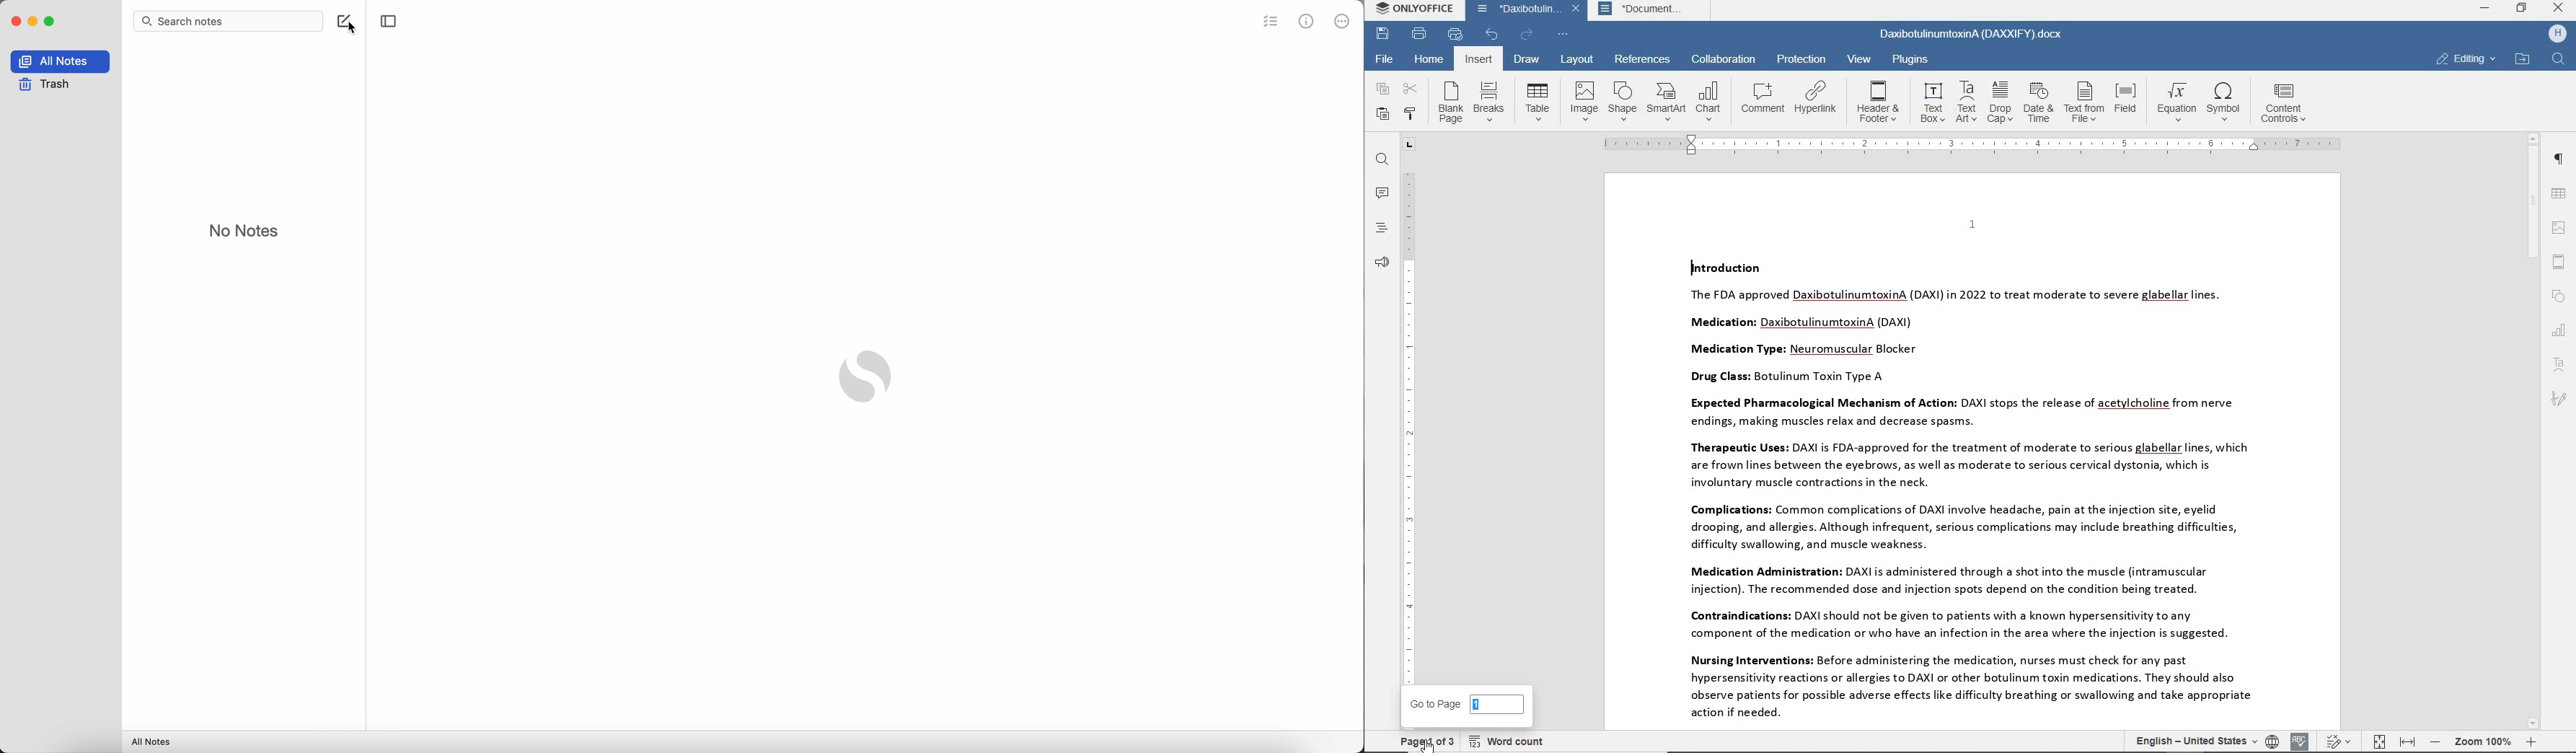 Image resolution: width=2576 pixels, height=756 pixels. I want to click on find, so click(2559, 60).